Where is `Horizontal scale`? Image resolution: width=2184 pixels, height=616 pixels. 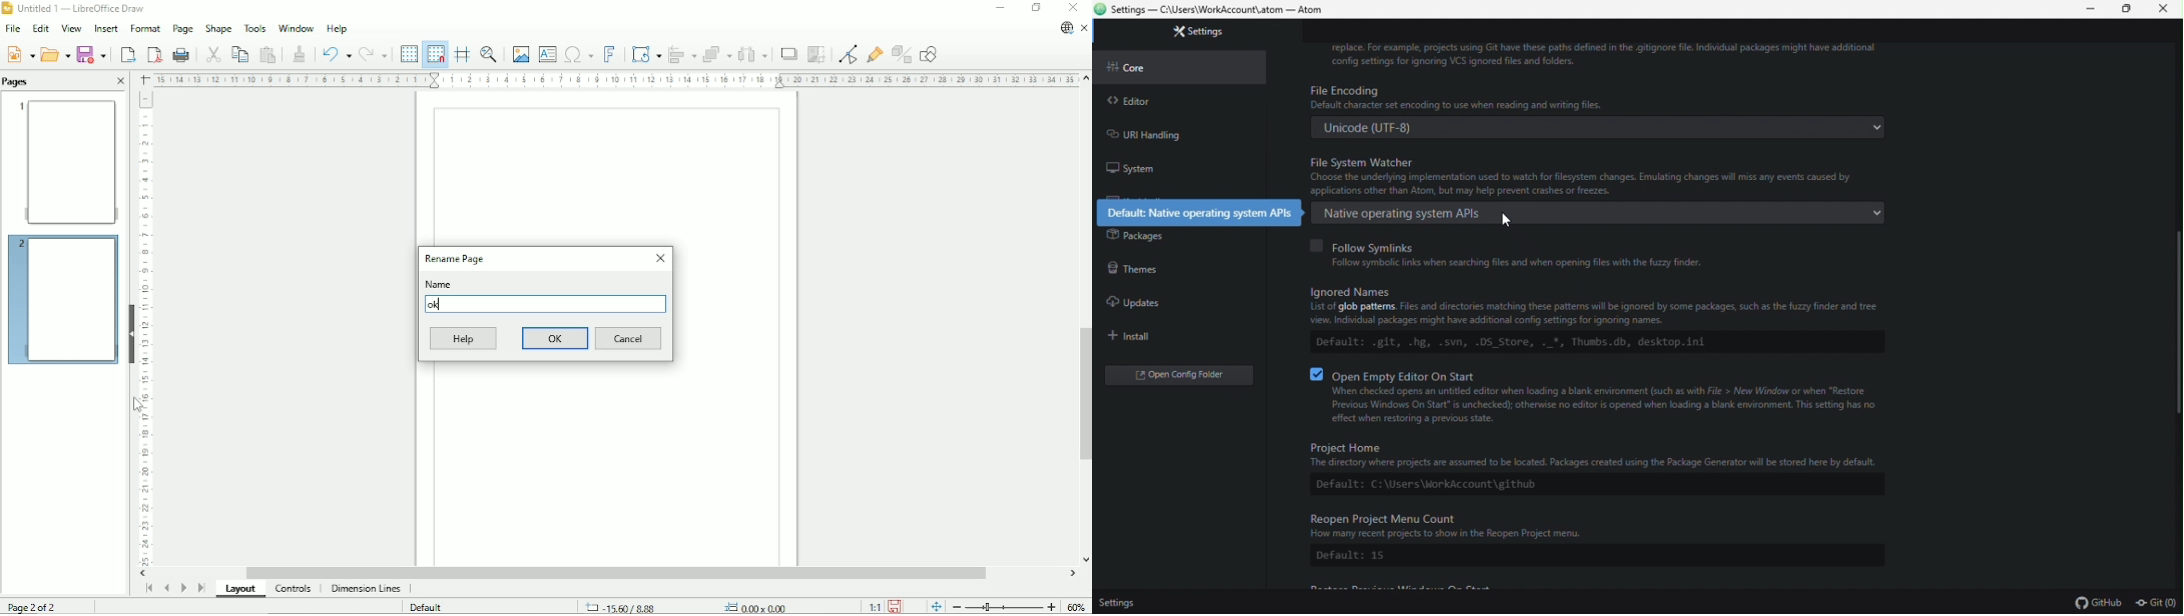 Horizontal scale is located at coordinates (614, 79).